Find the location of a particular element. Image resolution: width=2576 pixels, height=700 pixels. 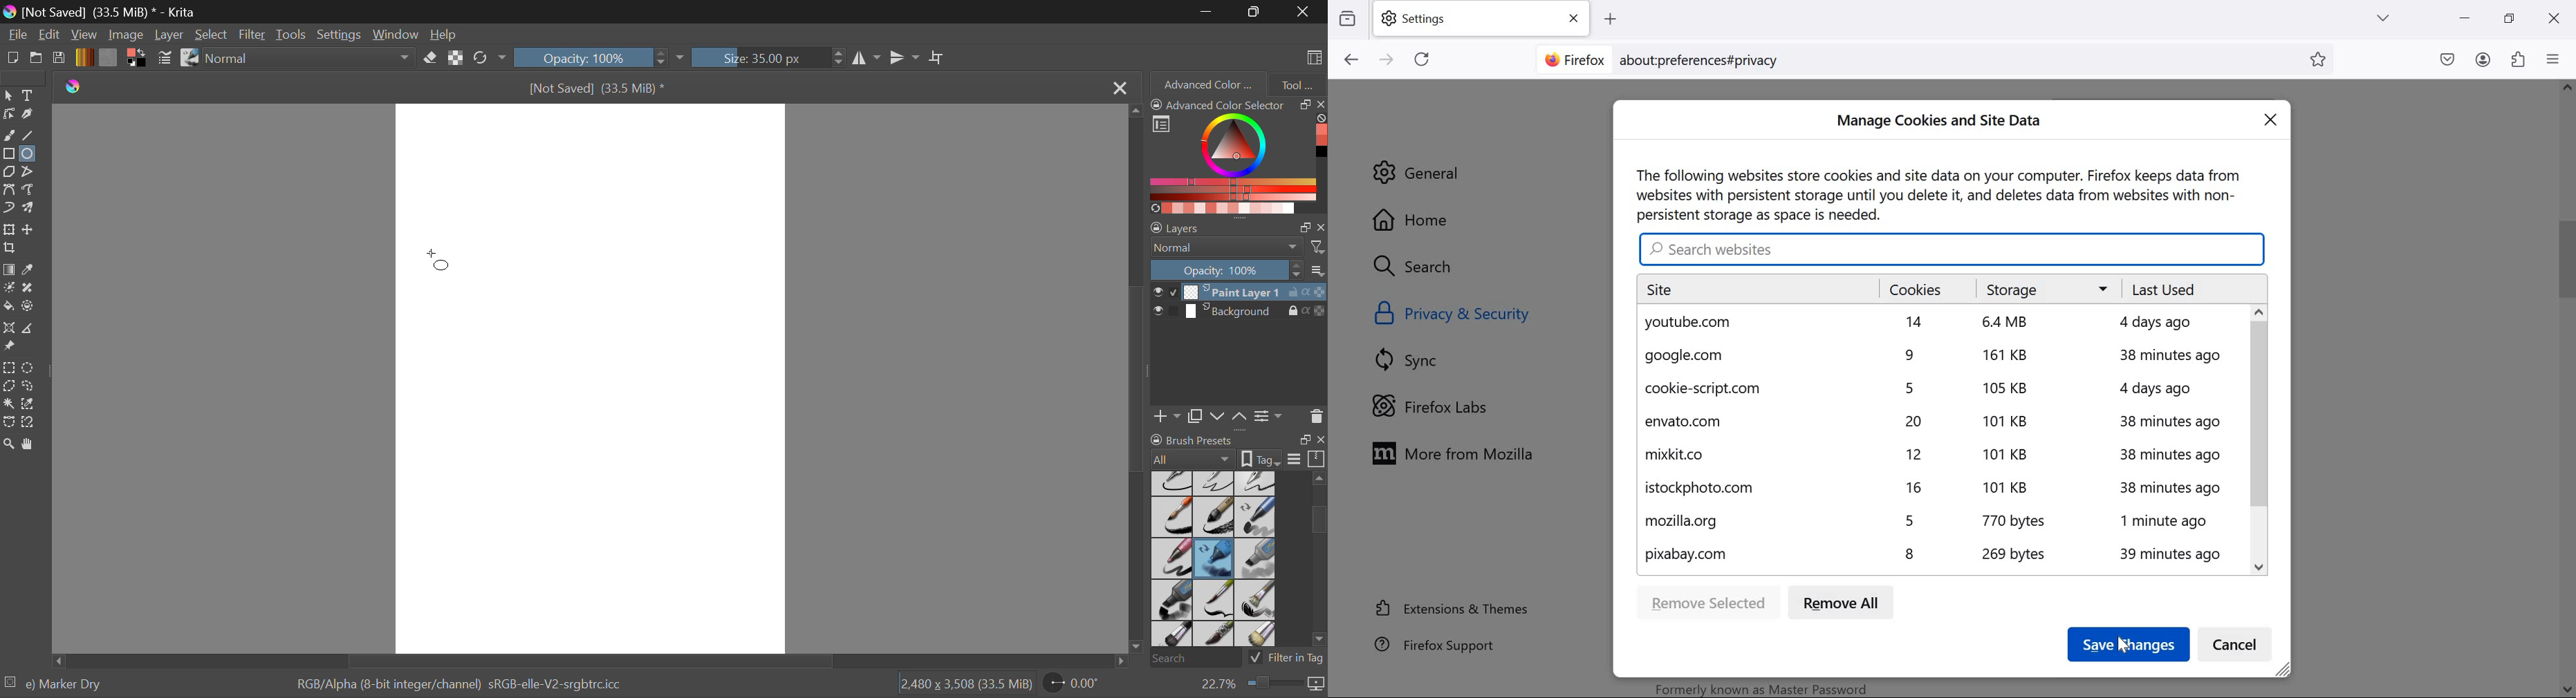

Ink-8 Sumi-e is located at coordinates (1214, 518).